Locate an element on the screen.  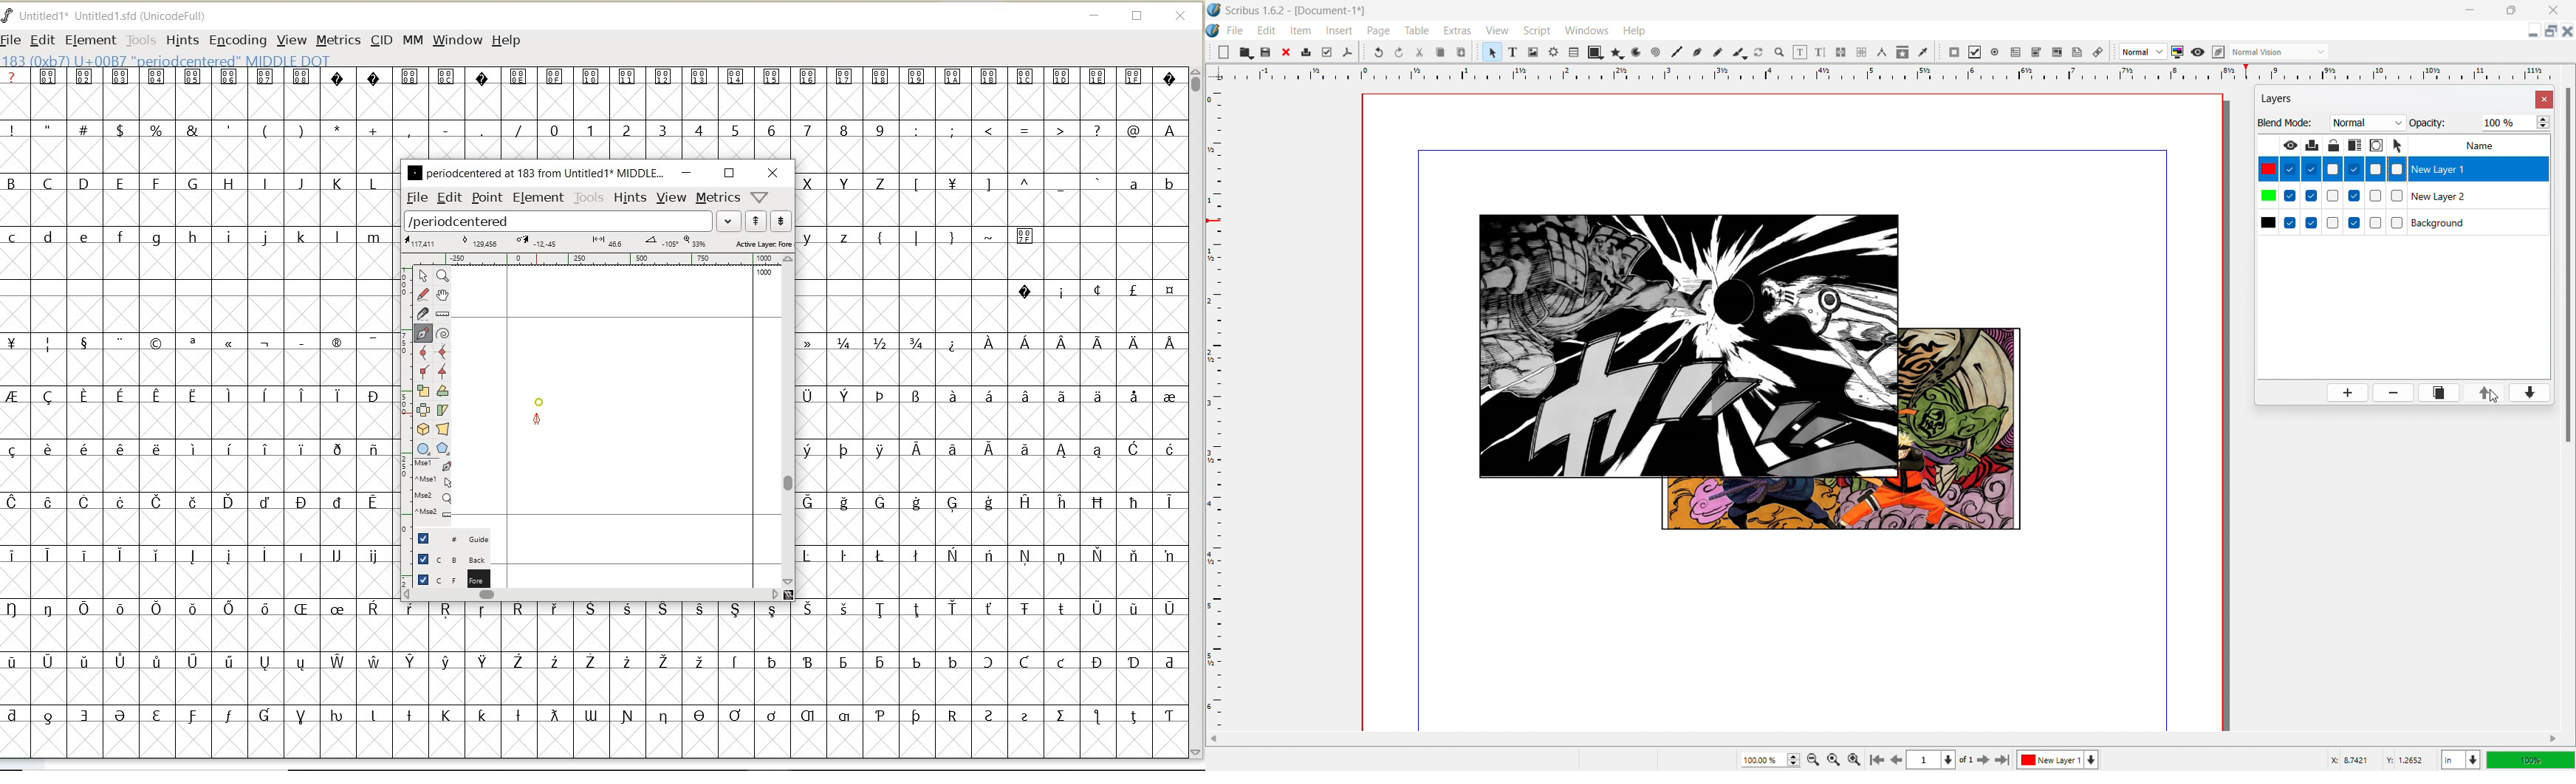
restore is located at coordinates (729, 172).